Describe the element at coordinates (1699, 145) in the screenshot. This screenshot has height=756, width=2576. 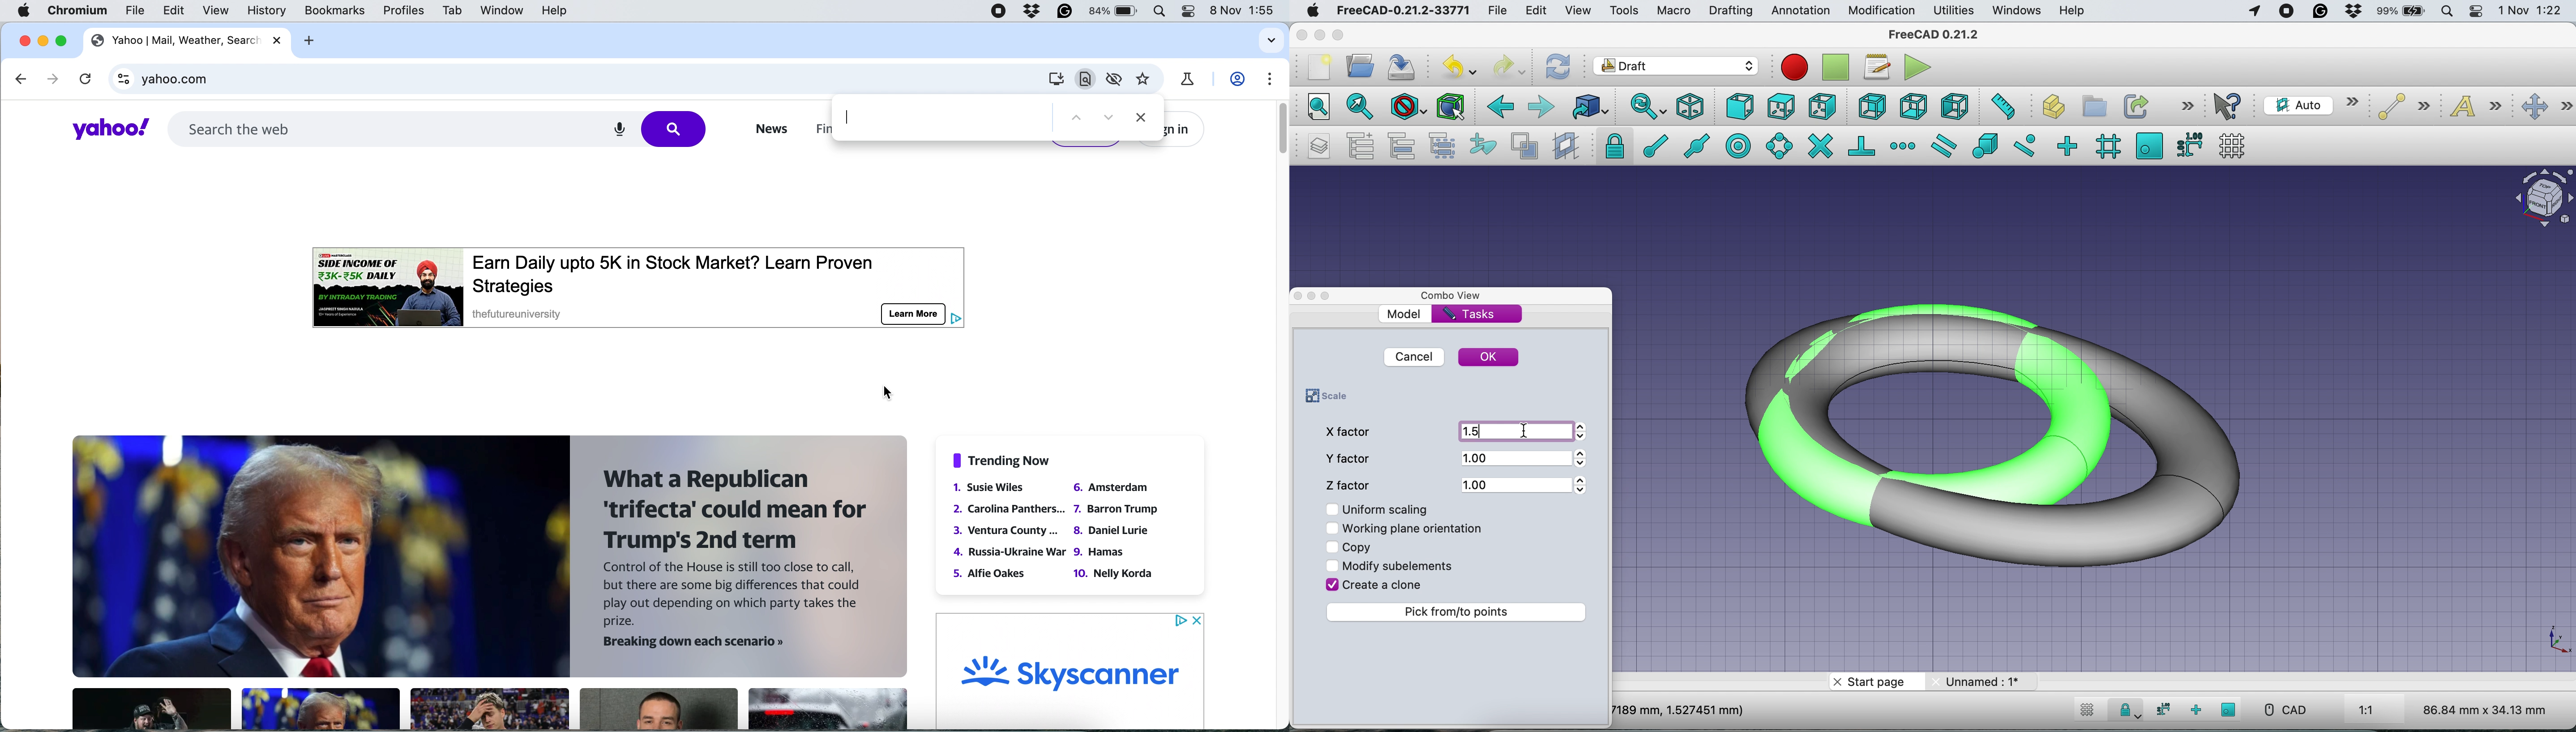
I see `snap midpoint` at that location.